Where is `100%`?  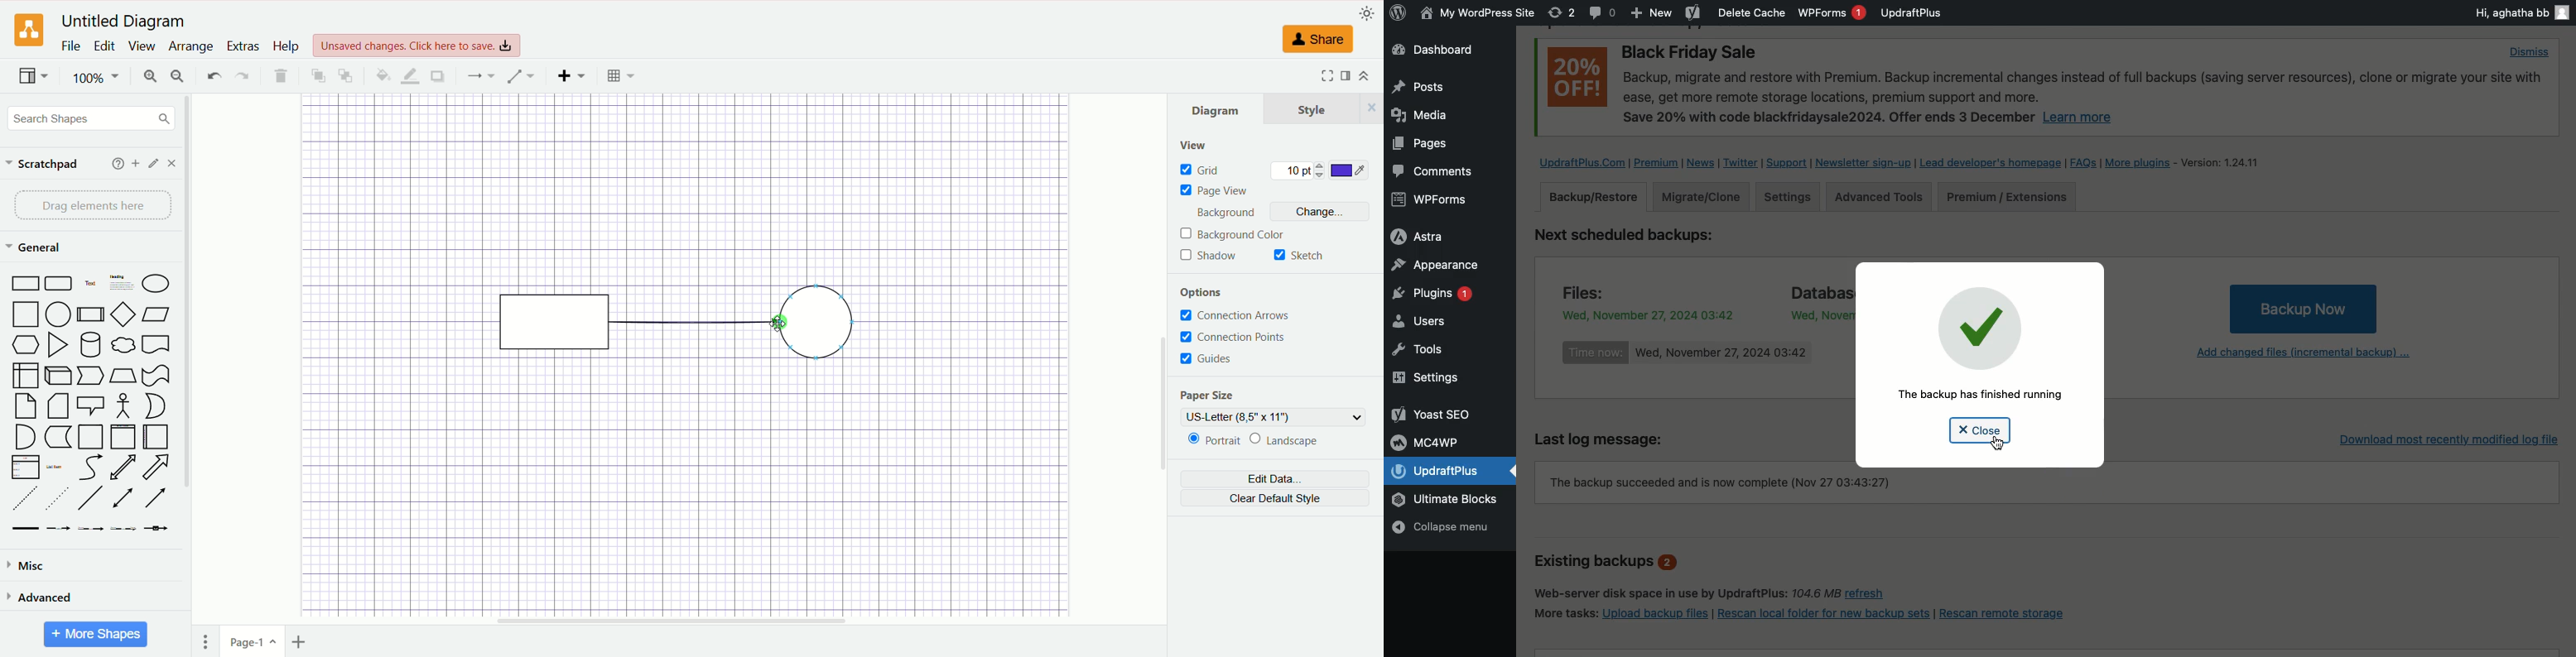 100% is located at coordinates (97, 77).